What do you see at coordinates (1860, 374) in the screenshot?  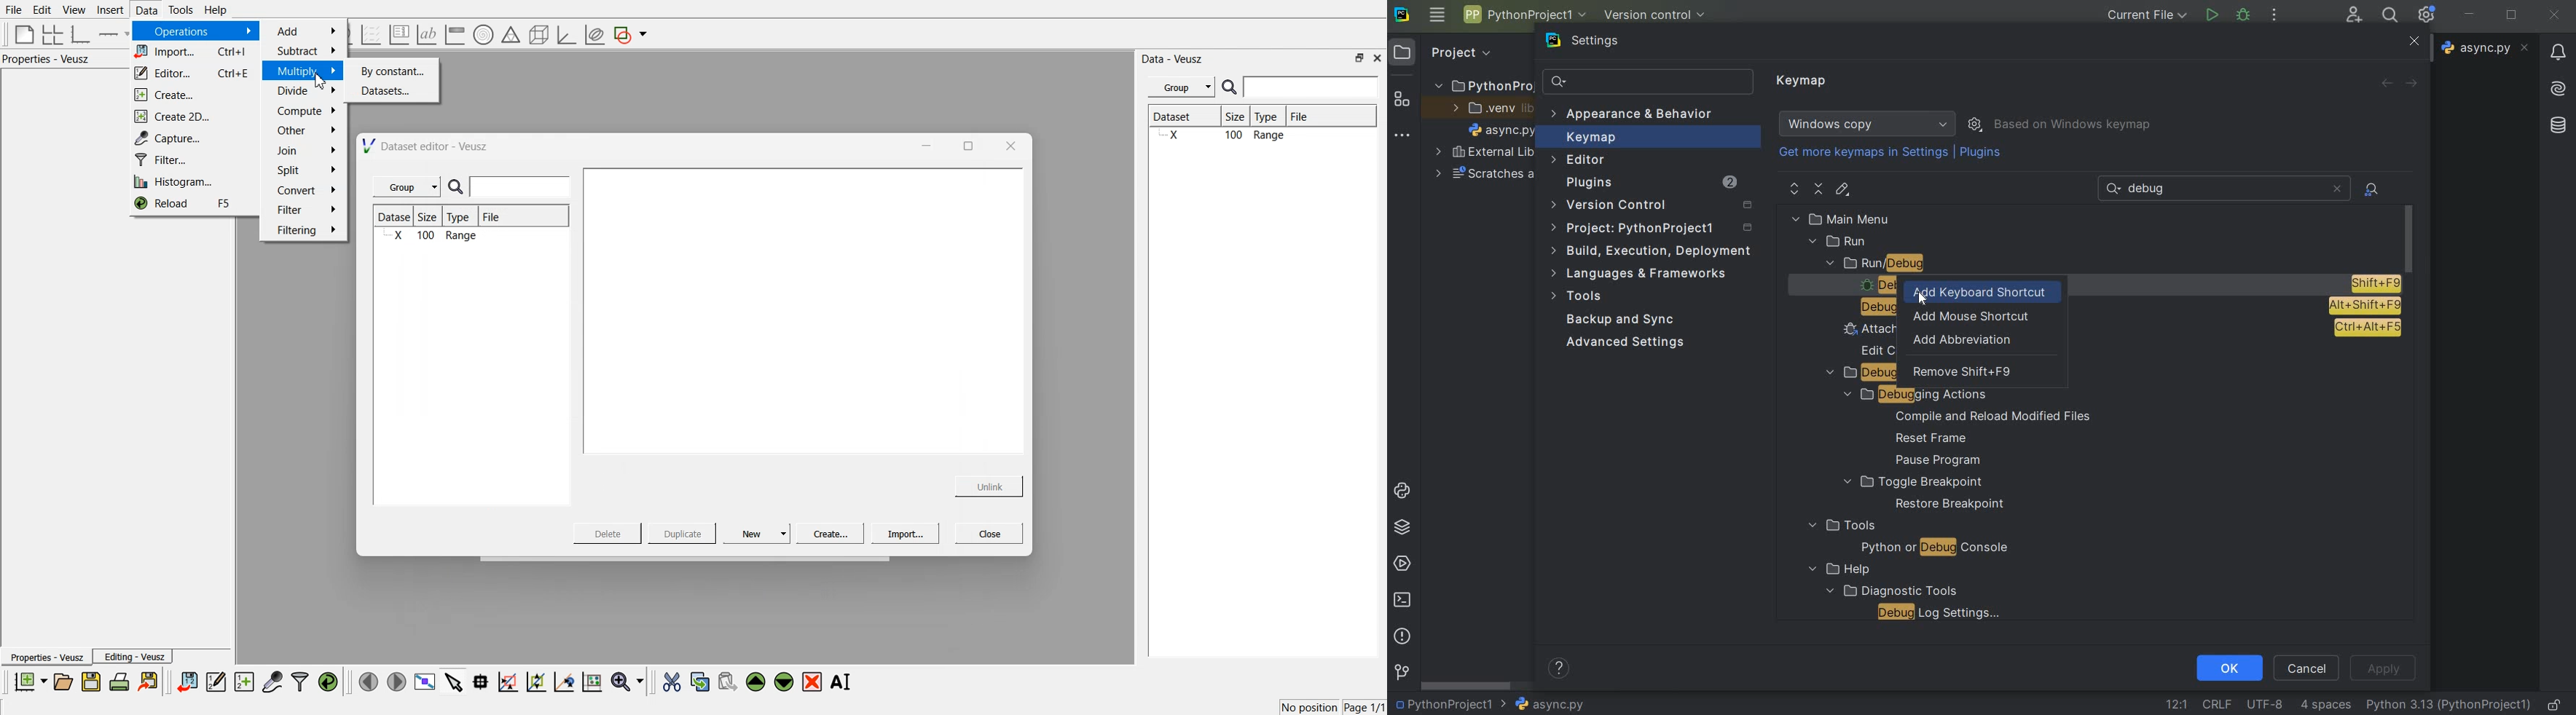 I see `debugger actions` at bounding box center [1860, 374].